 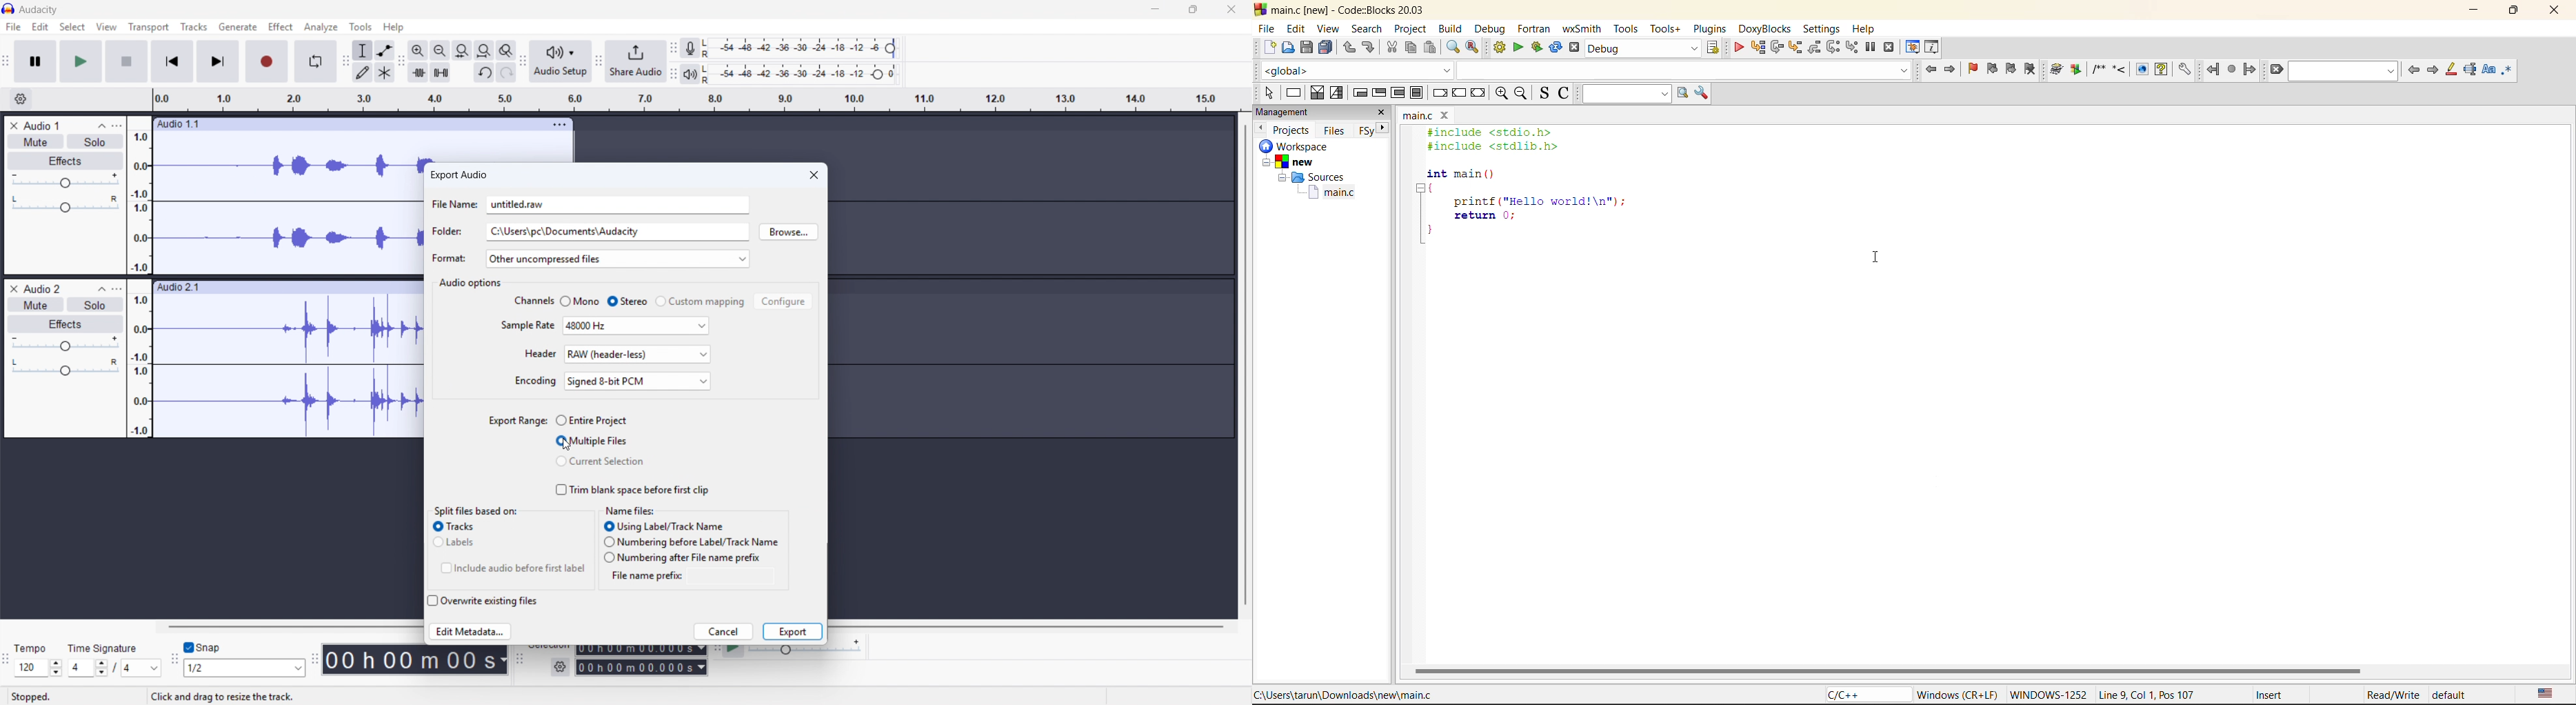 What do you see at coordinates (344, 123) in the screenshot?
I see `Click to drag ` at bounding box center [344, 123].